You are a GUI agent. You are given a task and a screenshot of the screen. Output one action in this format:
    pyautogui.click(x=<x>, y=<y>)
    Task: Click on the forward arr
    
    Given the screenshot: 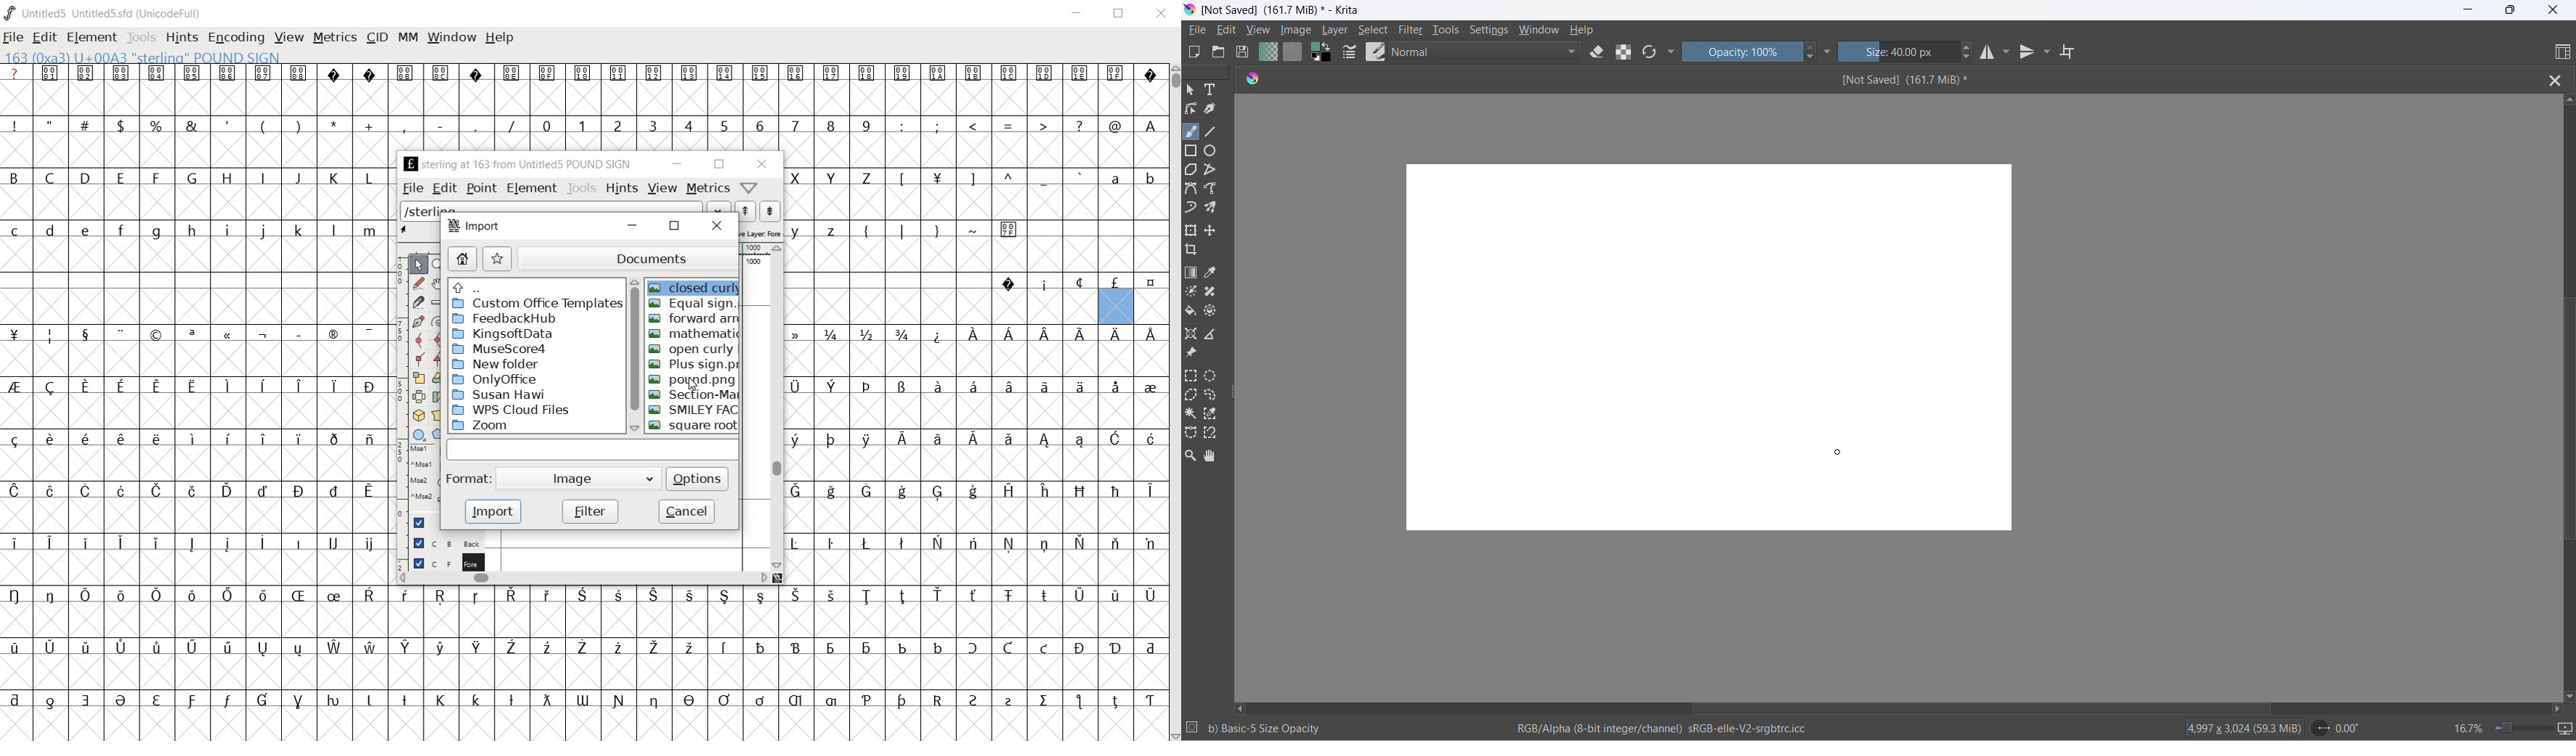 What is the action you would take?
    pyautogui.click(x=695, y=318)
    